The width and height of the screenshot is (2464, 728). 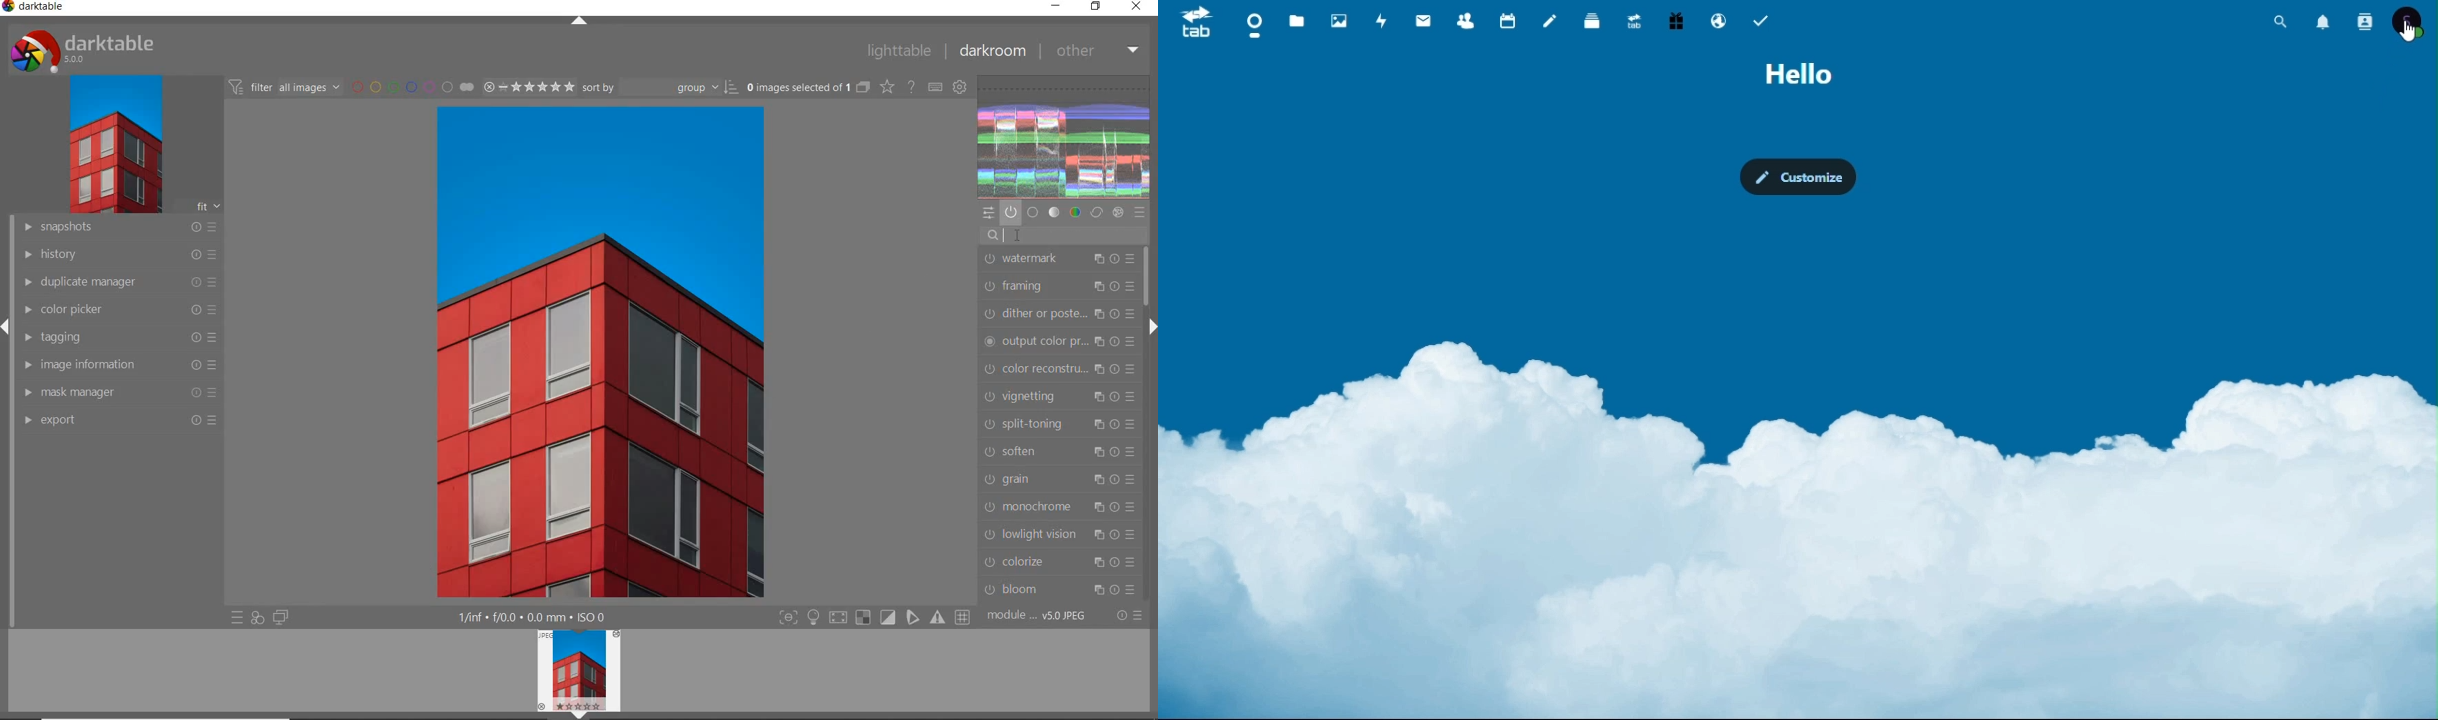 I want to click on other, so click(x=1097, y=52).